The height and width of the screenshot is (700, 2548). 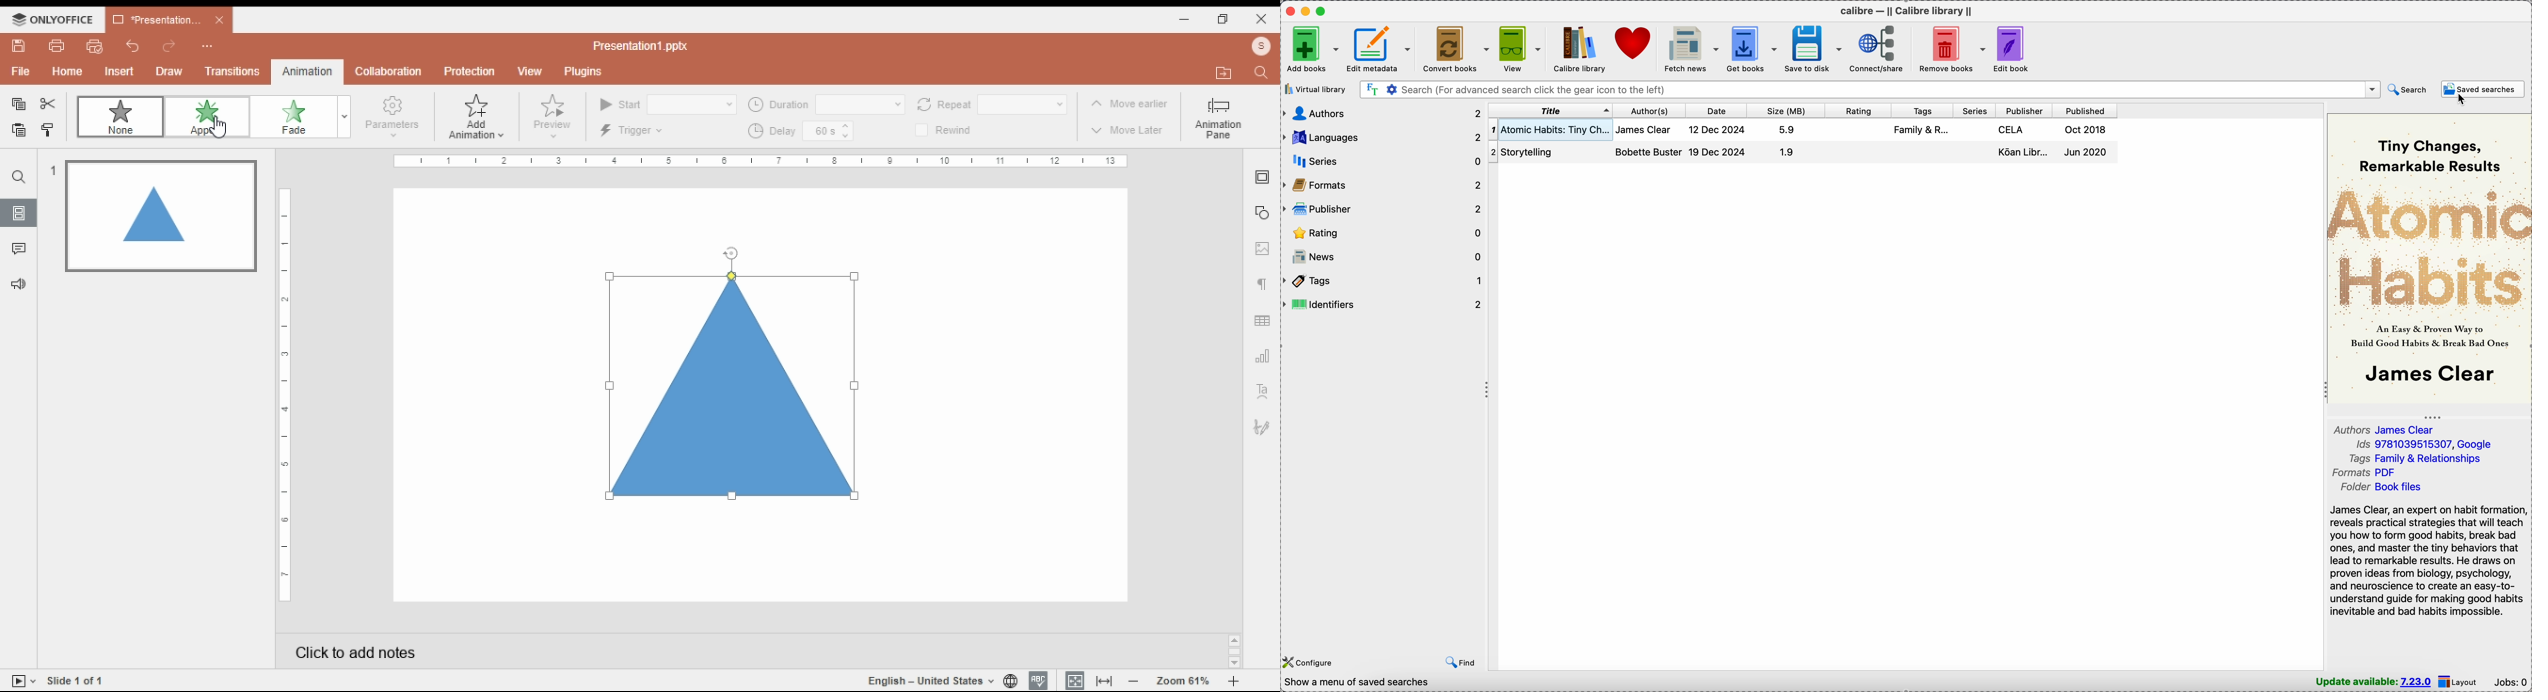 I want to click on profile, so click(x=1262, y=46).